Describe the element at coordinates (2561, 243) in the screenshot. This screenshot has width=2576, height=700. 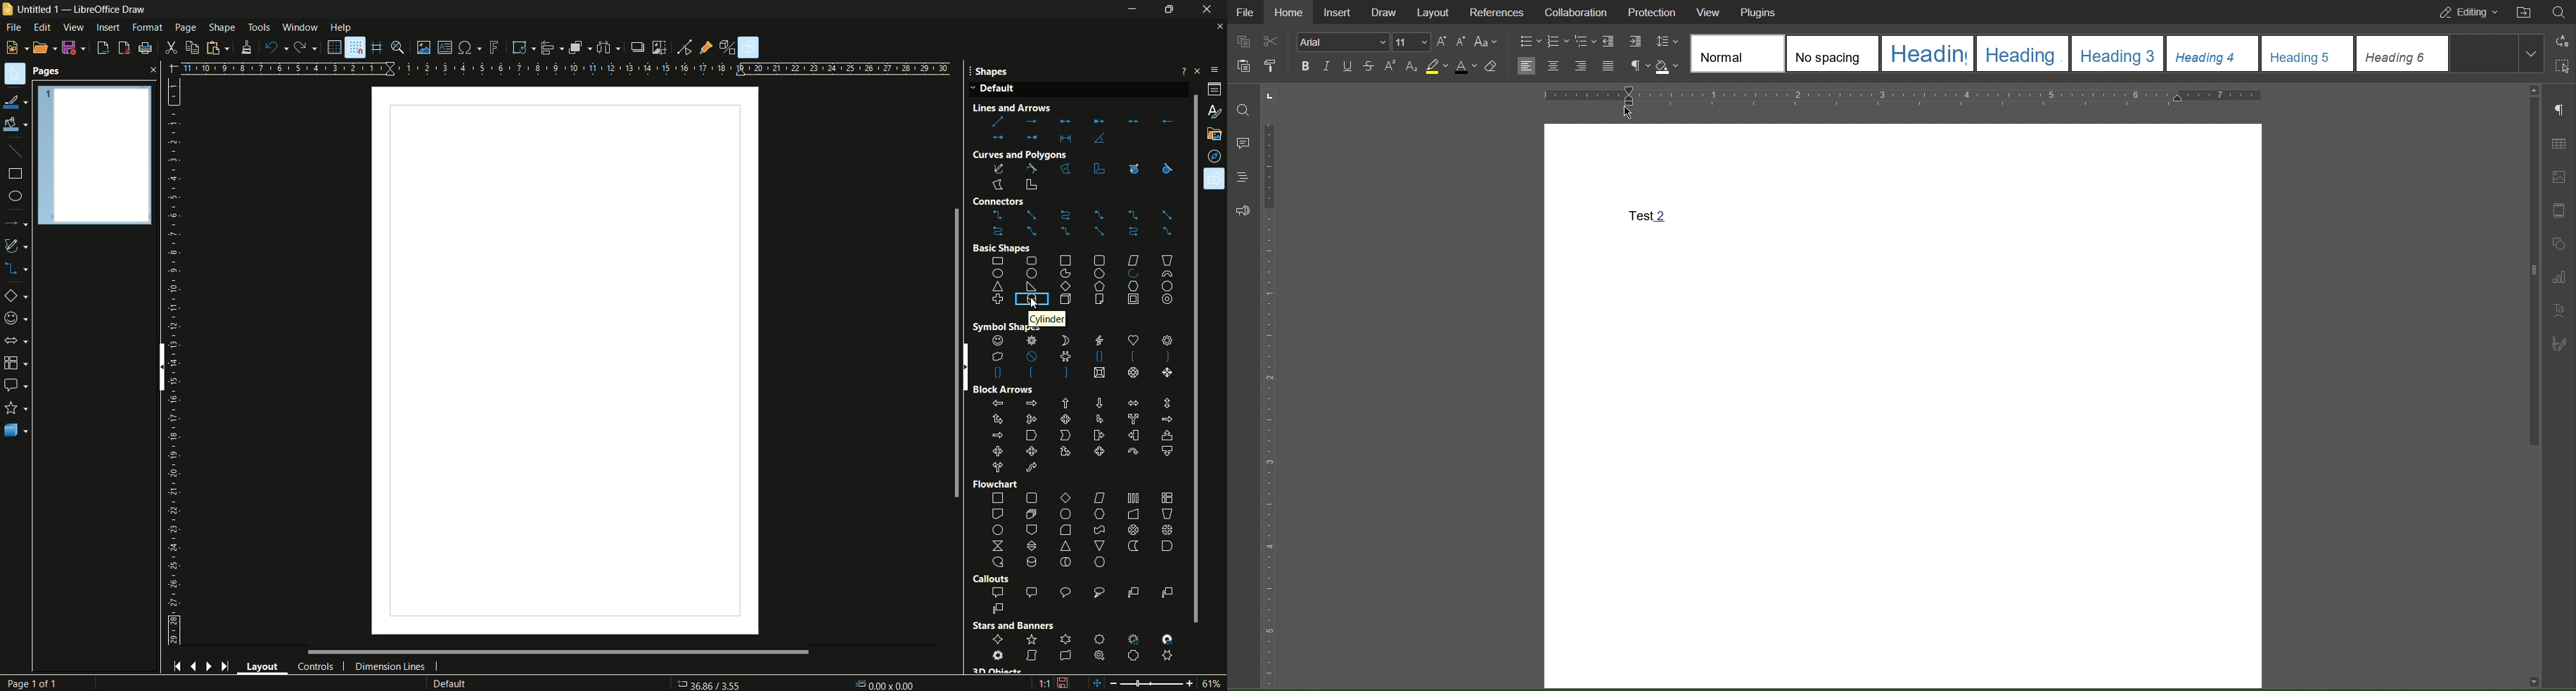
I see `Shape Settings` at that location.